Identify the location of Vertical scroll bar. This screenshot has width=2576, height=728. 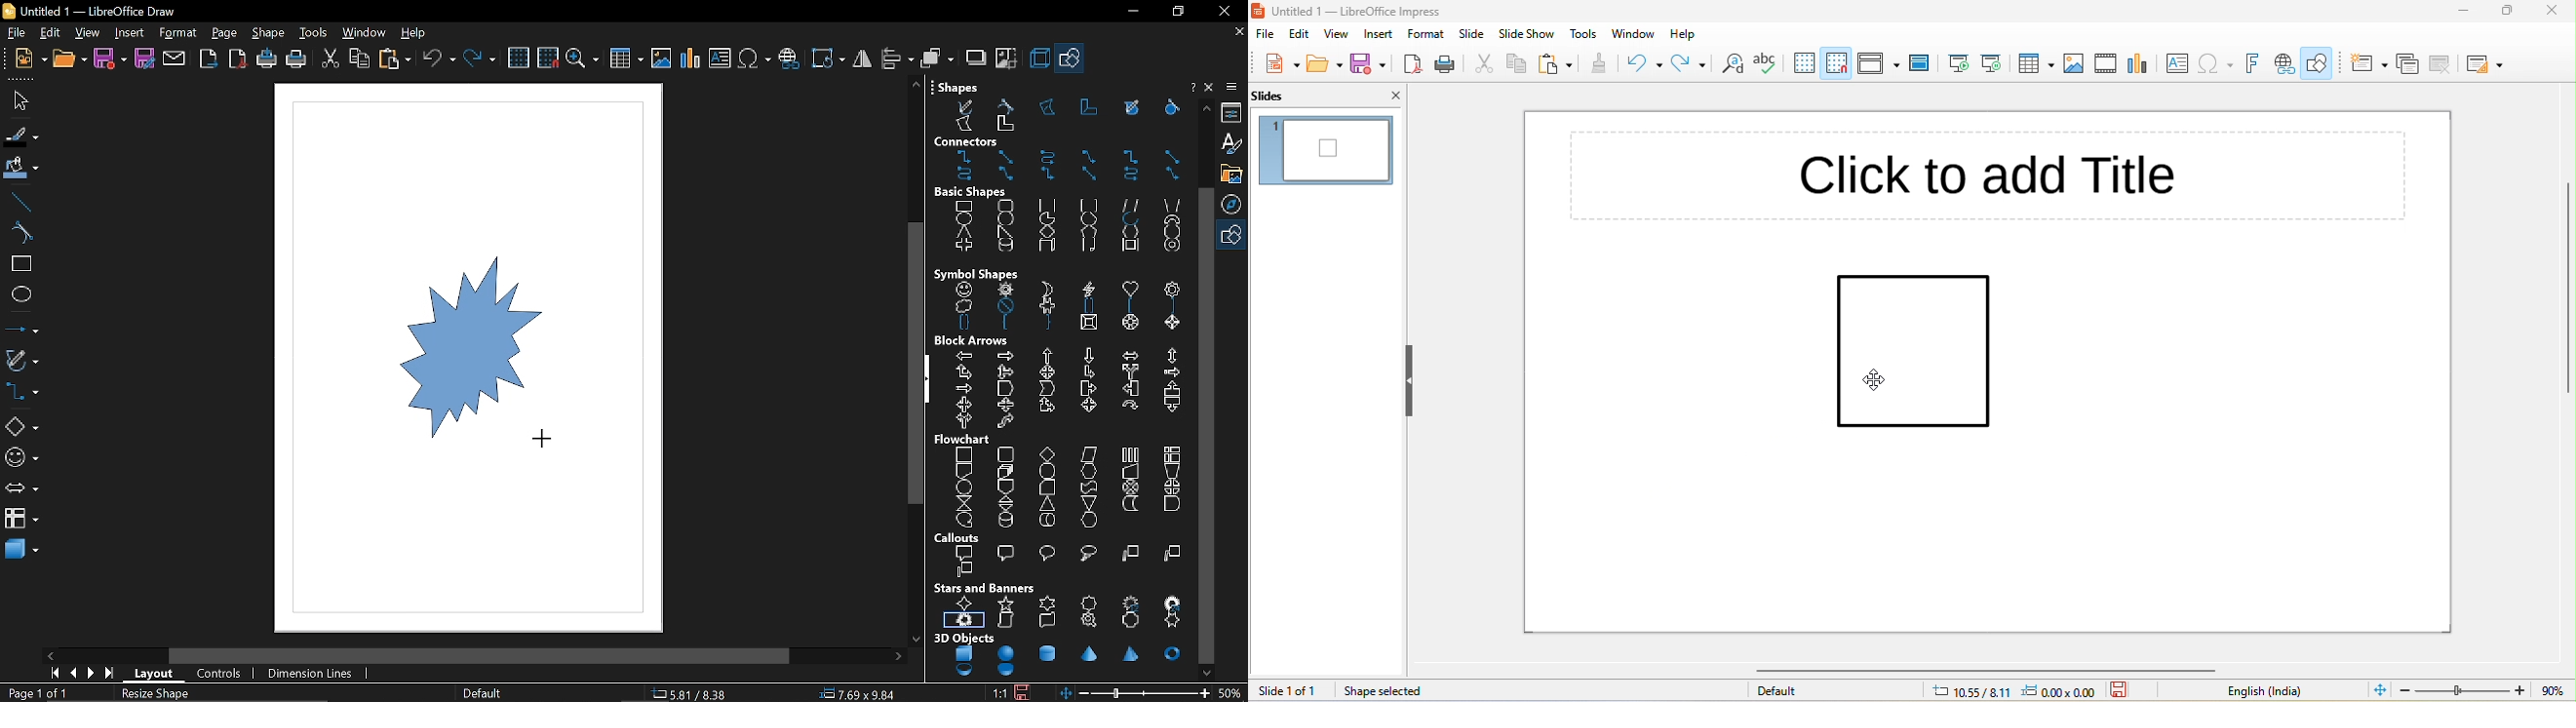
(912, 361).